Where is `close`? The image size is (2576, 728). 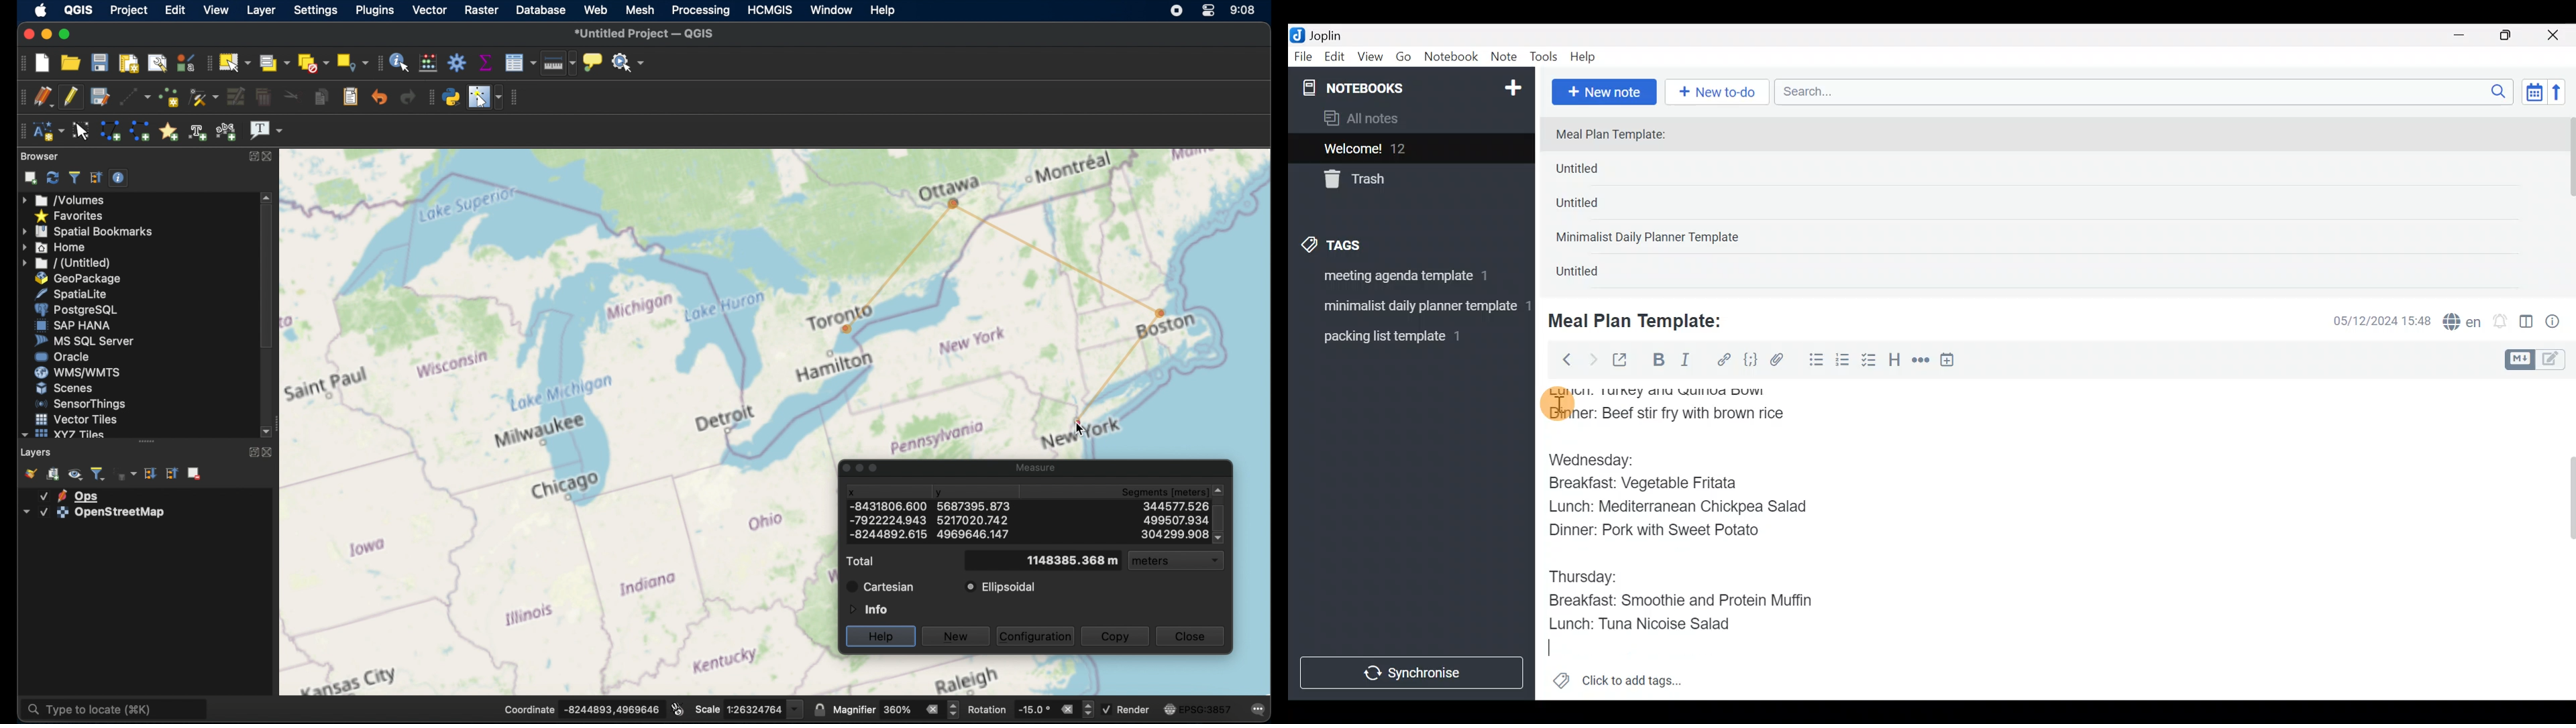
close is located at coordinates (28, 32).